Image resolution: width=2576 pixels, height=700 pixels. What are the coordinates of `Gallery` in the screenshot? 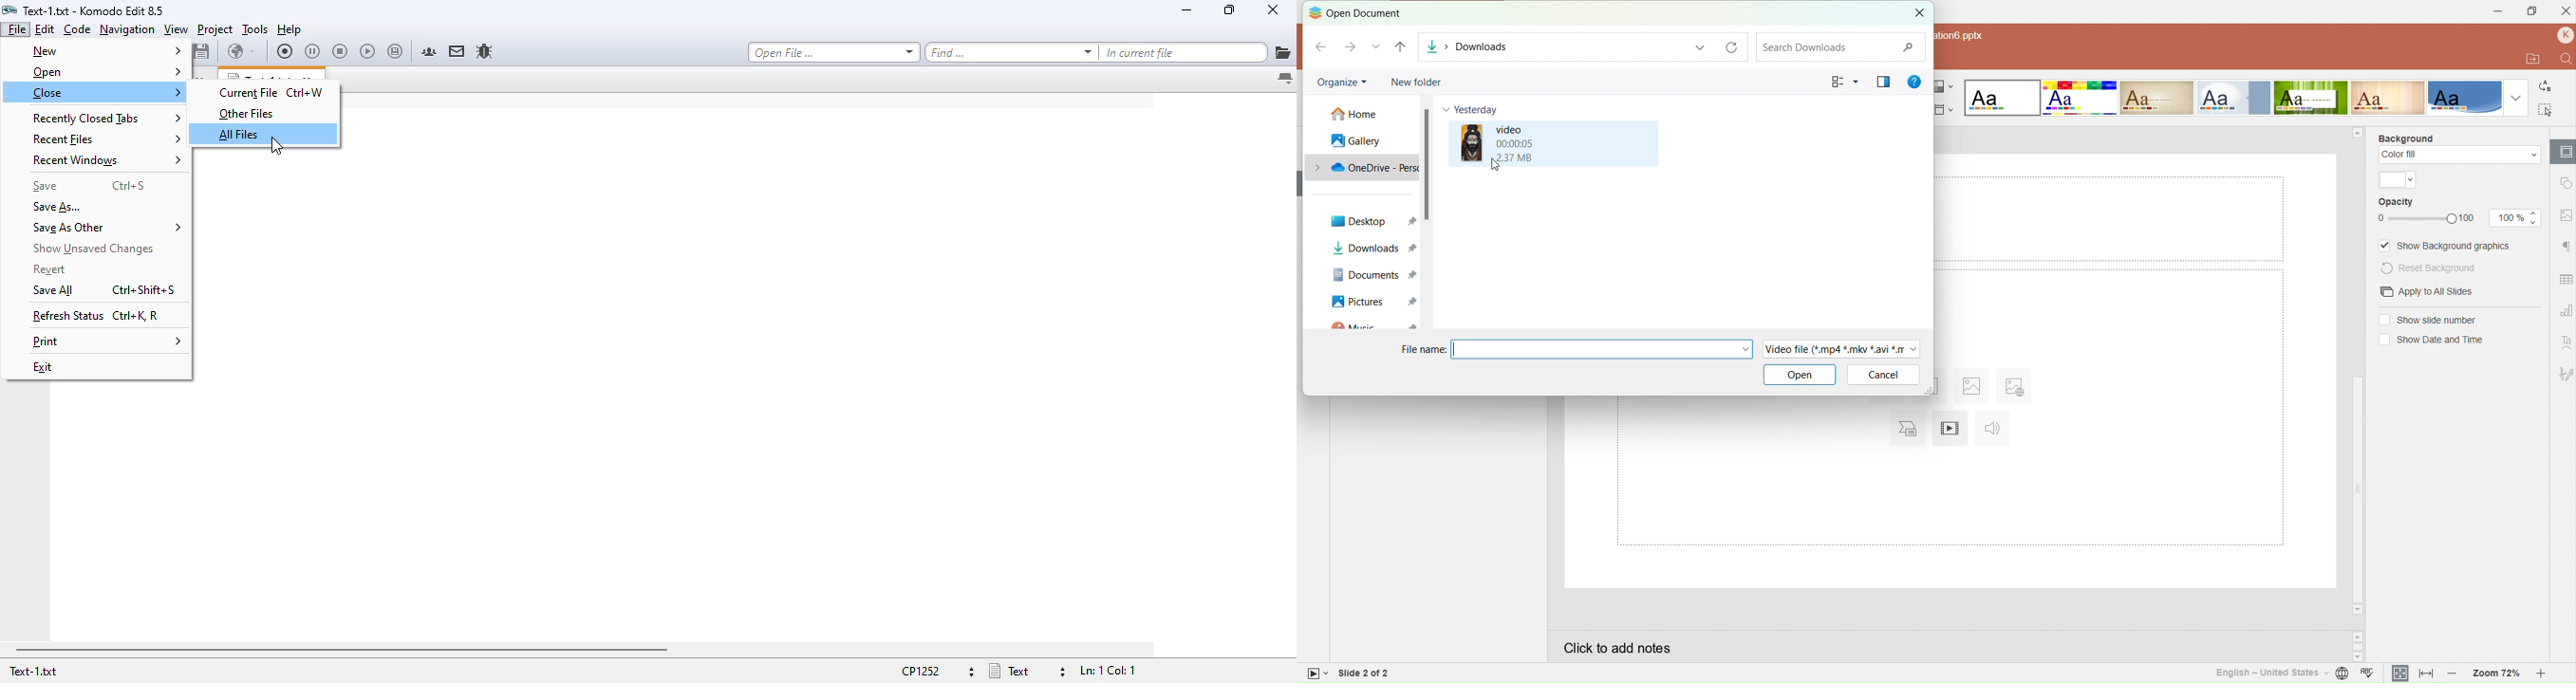 It's located at (1349, 141).